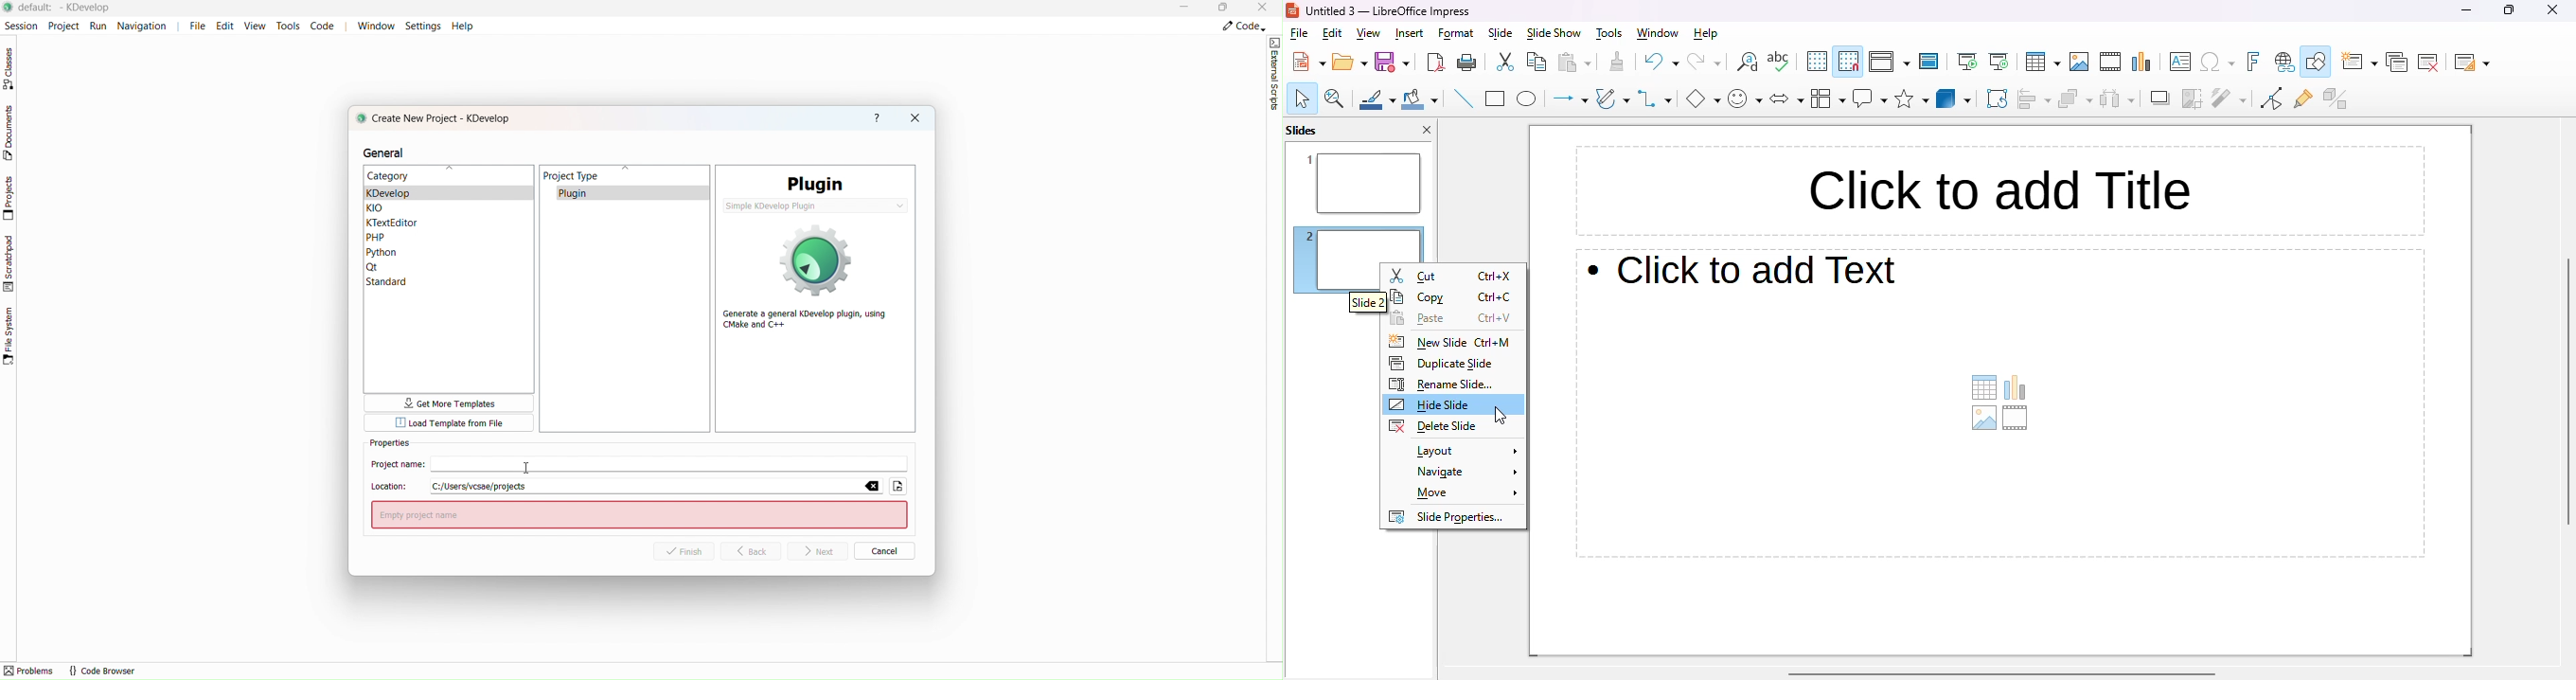  I want to click on insert text box, so click(2181, 61).